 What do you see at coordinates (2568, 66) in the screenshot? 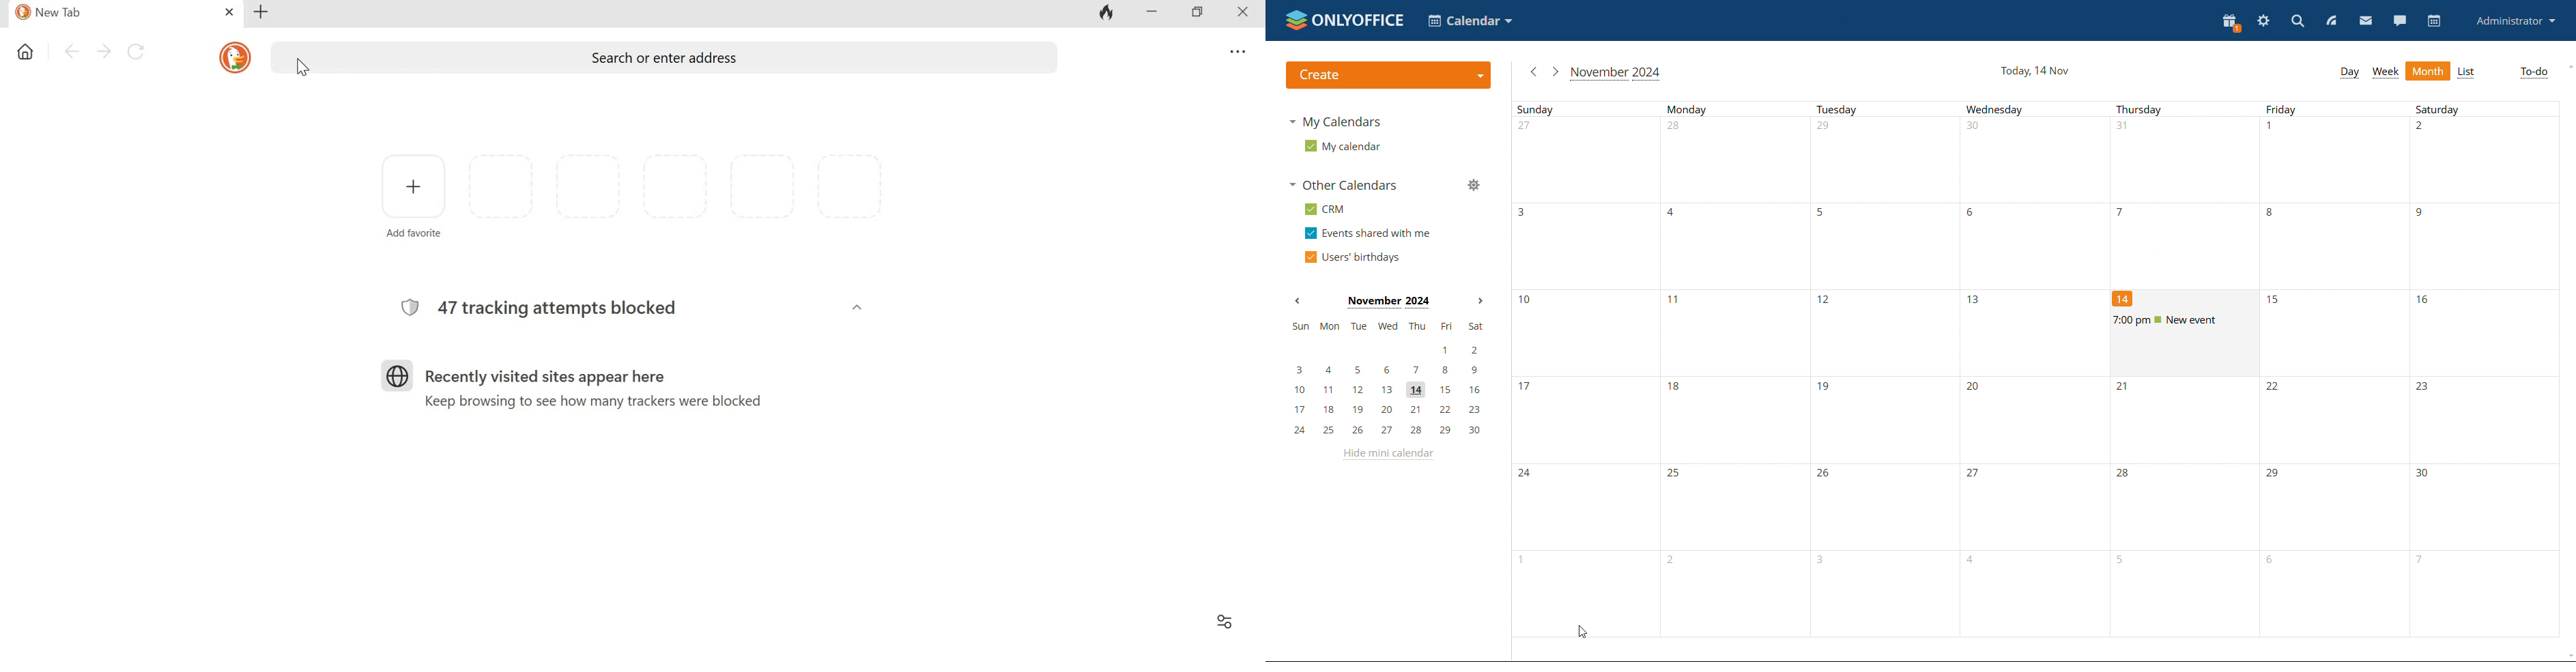
I see `scroll up` at bounding box center [2568, 66].